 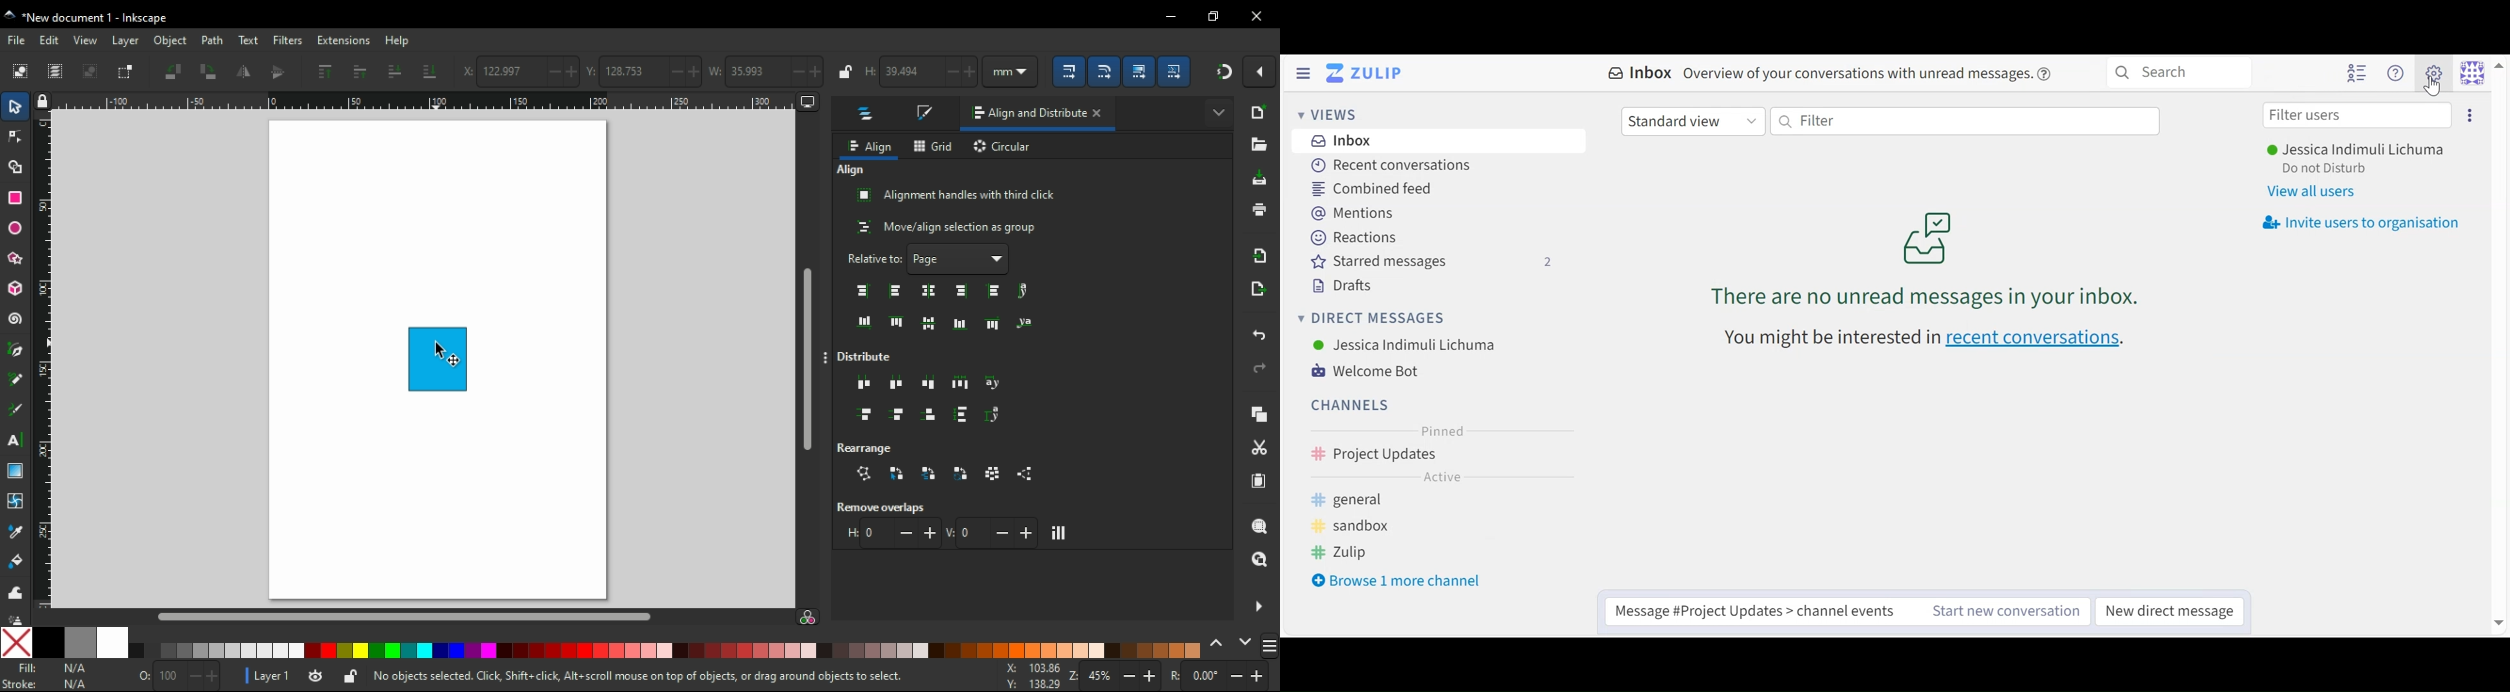 What do you see at coordinates (642, 69) in the screenshot?
I see `vertical coordinate of selection` at bounding box center [642, 69].